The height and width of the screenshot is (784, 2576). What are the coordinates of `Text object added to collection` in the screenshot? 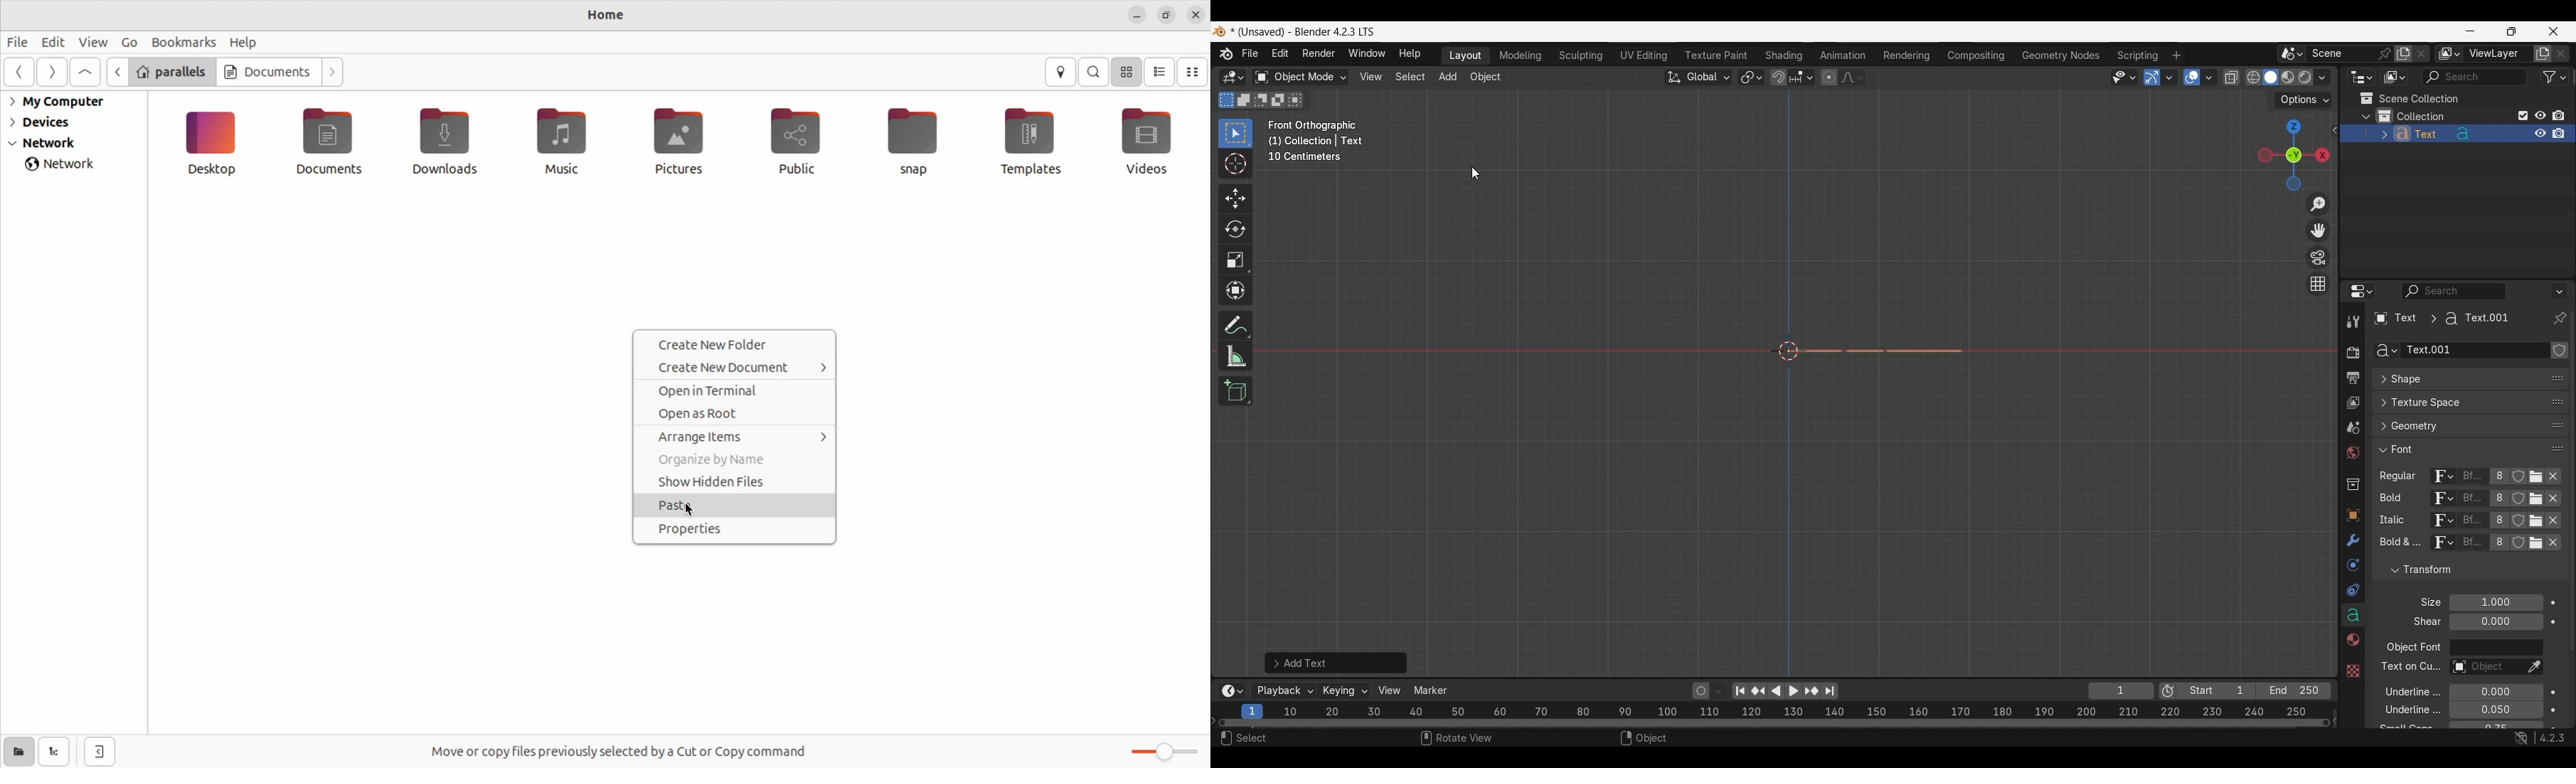 It's located at (2457, 134).